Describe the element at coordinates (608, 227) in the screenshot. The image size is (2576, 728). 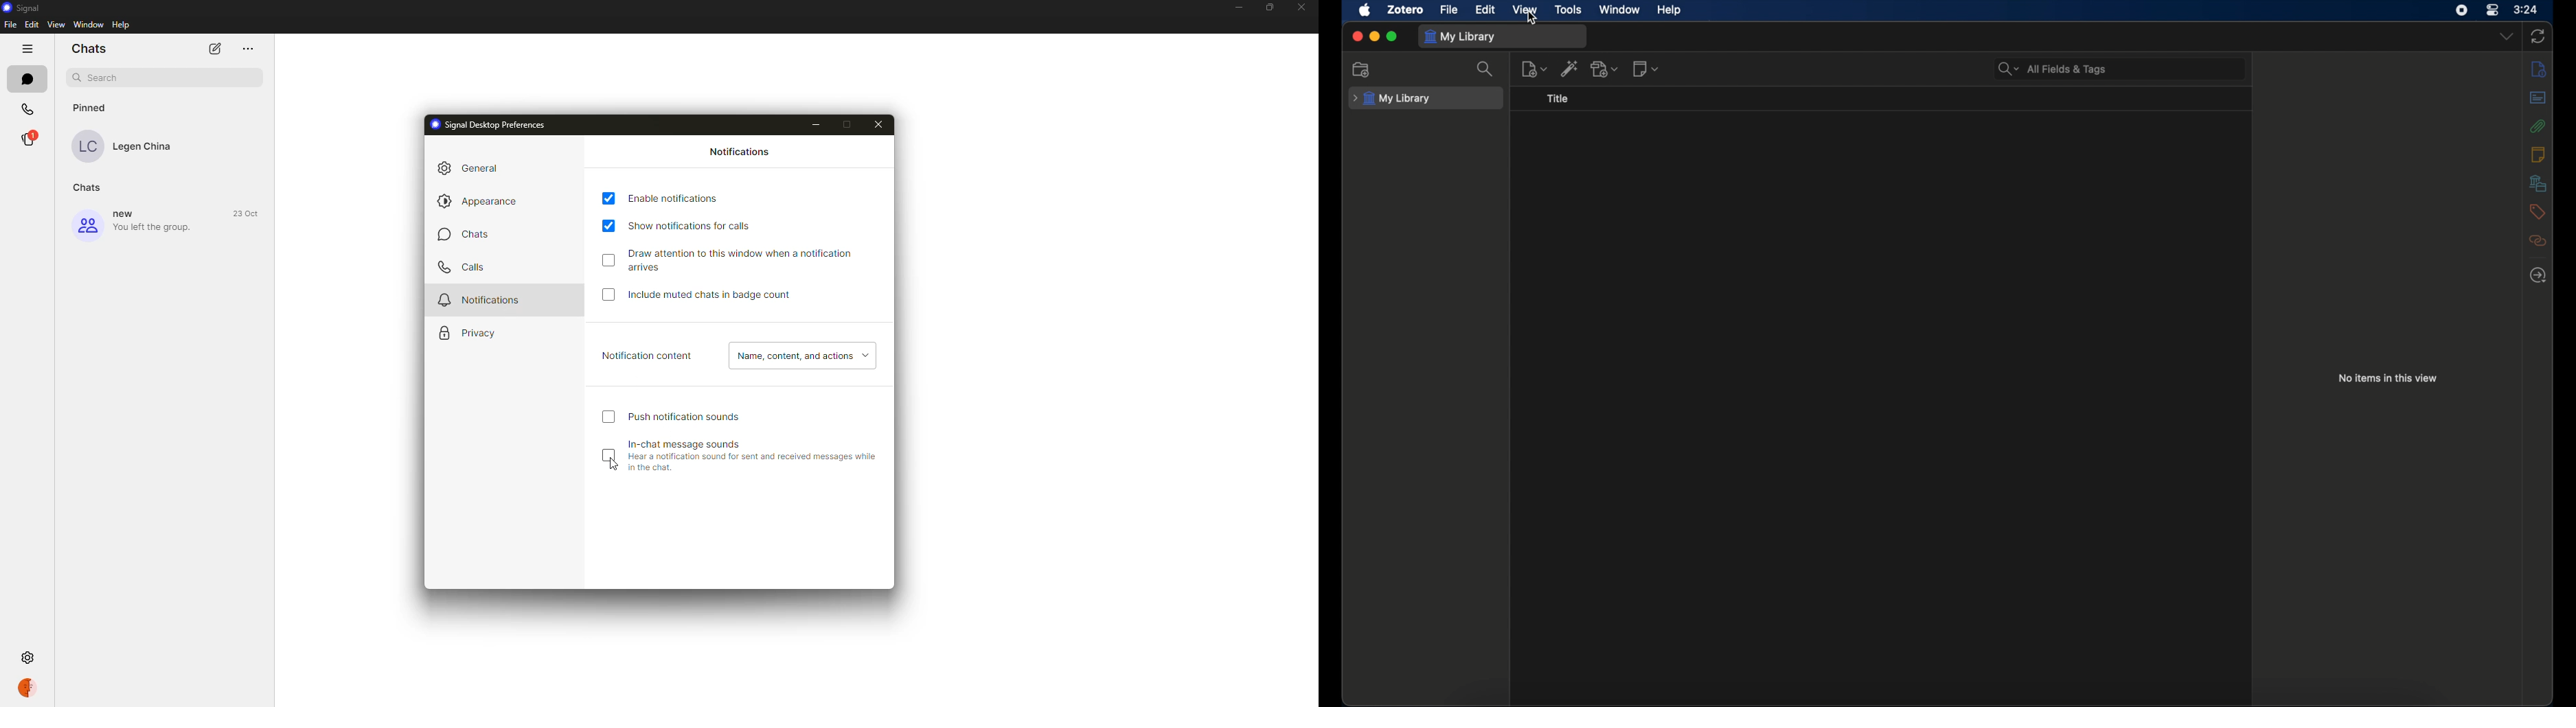
I see `tap to select` at that location.